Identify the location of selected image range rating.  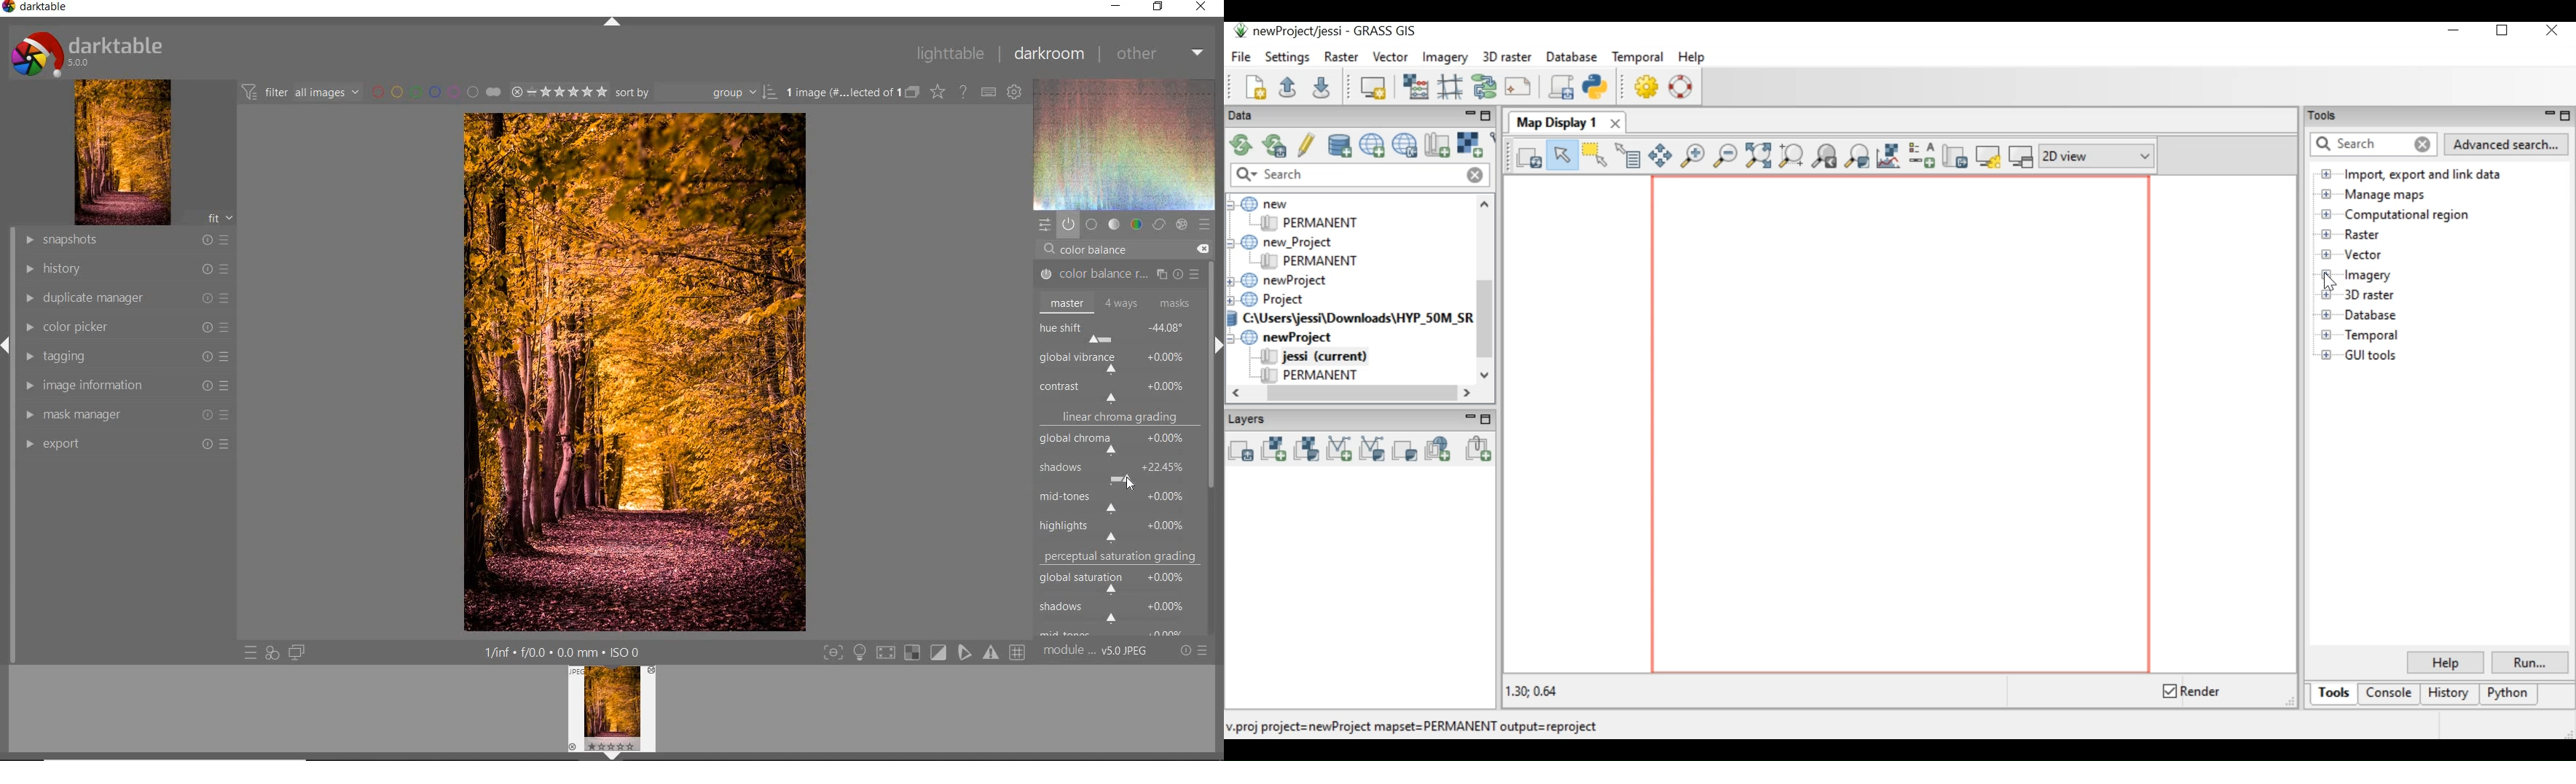
(559, 93).